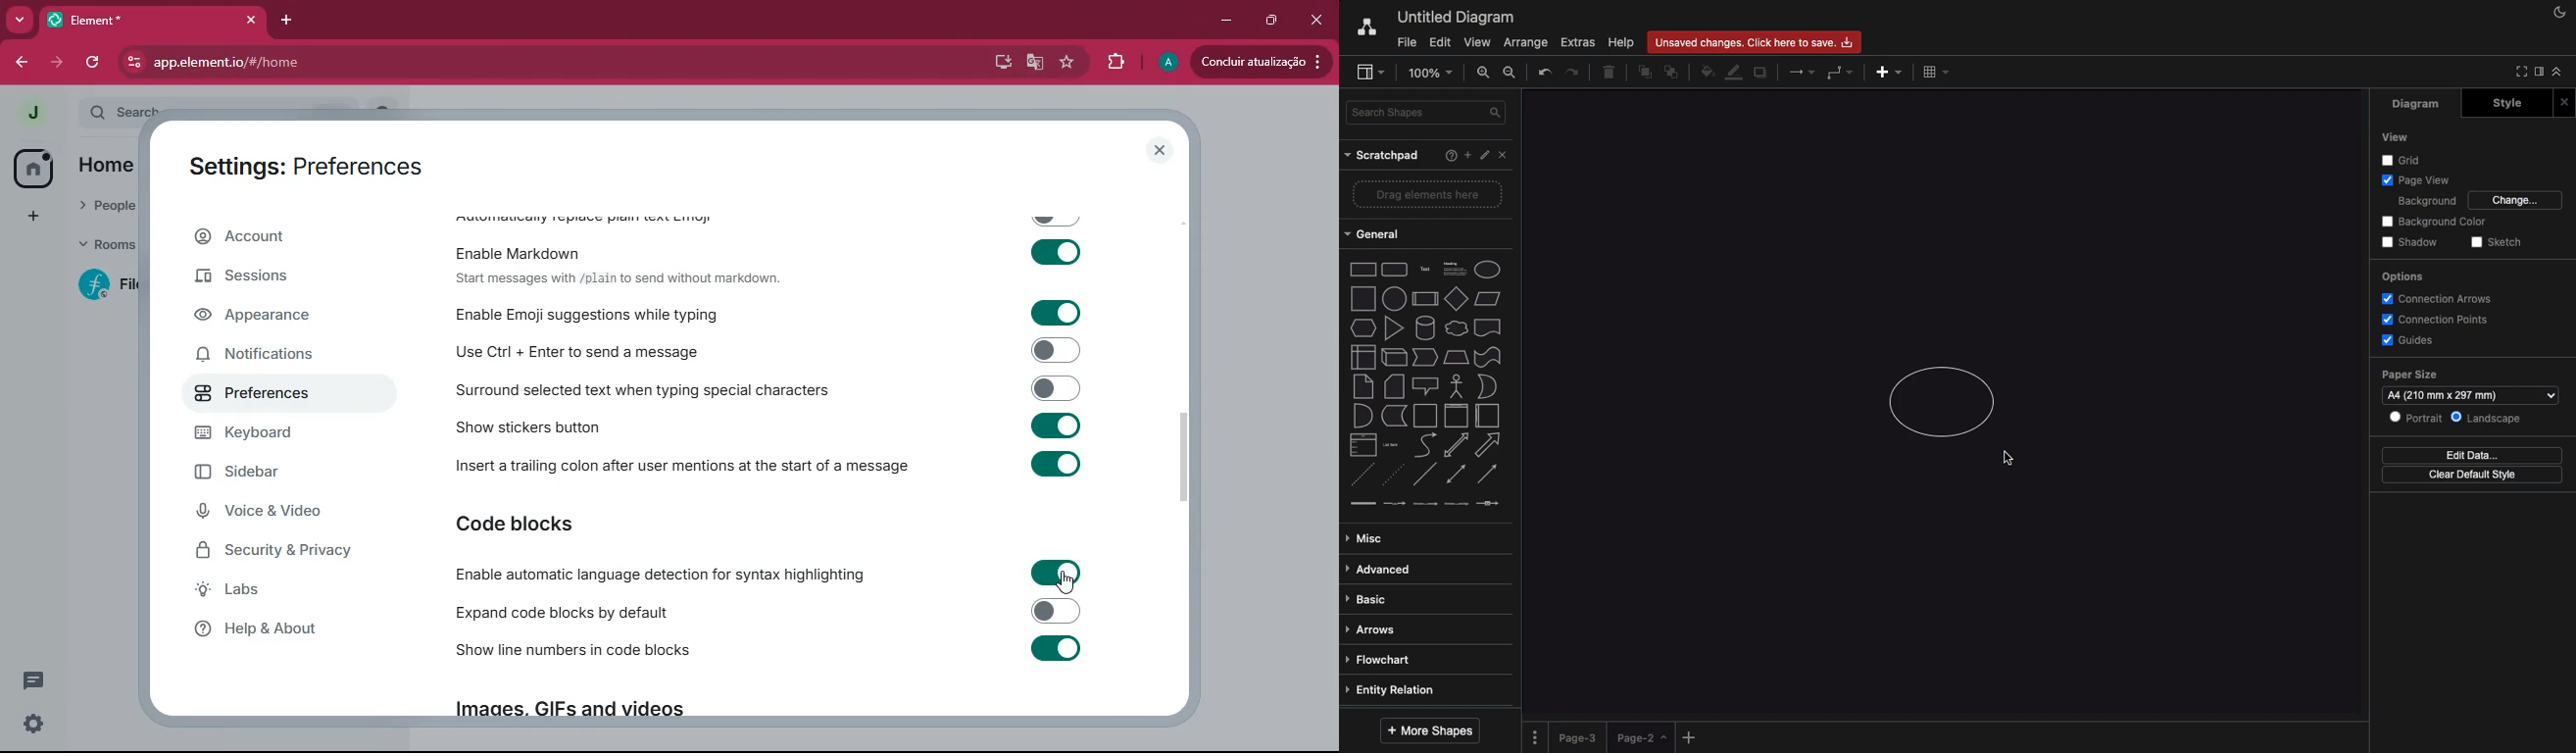  I want to click on Arrange, so click(1523, 43).